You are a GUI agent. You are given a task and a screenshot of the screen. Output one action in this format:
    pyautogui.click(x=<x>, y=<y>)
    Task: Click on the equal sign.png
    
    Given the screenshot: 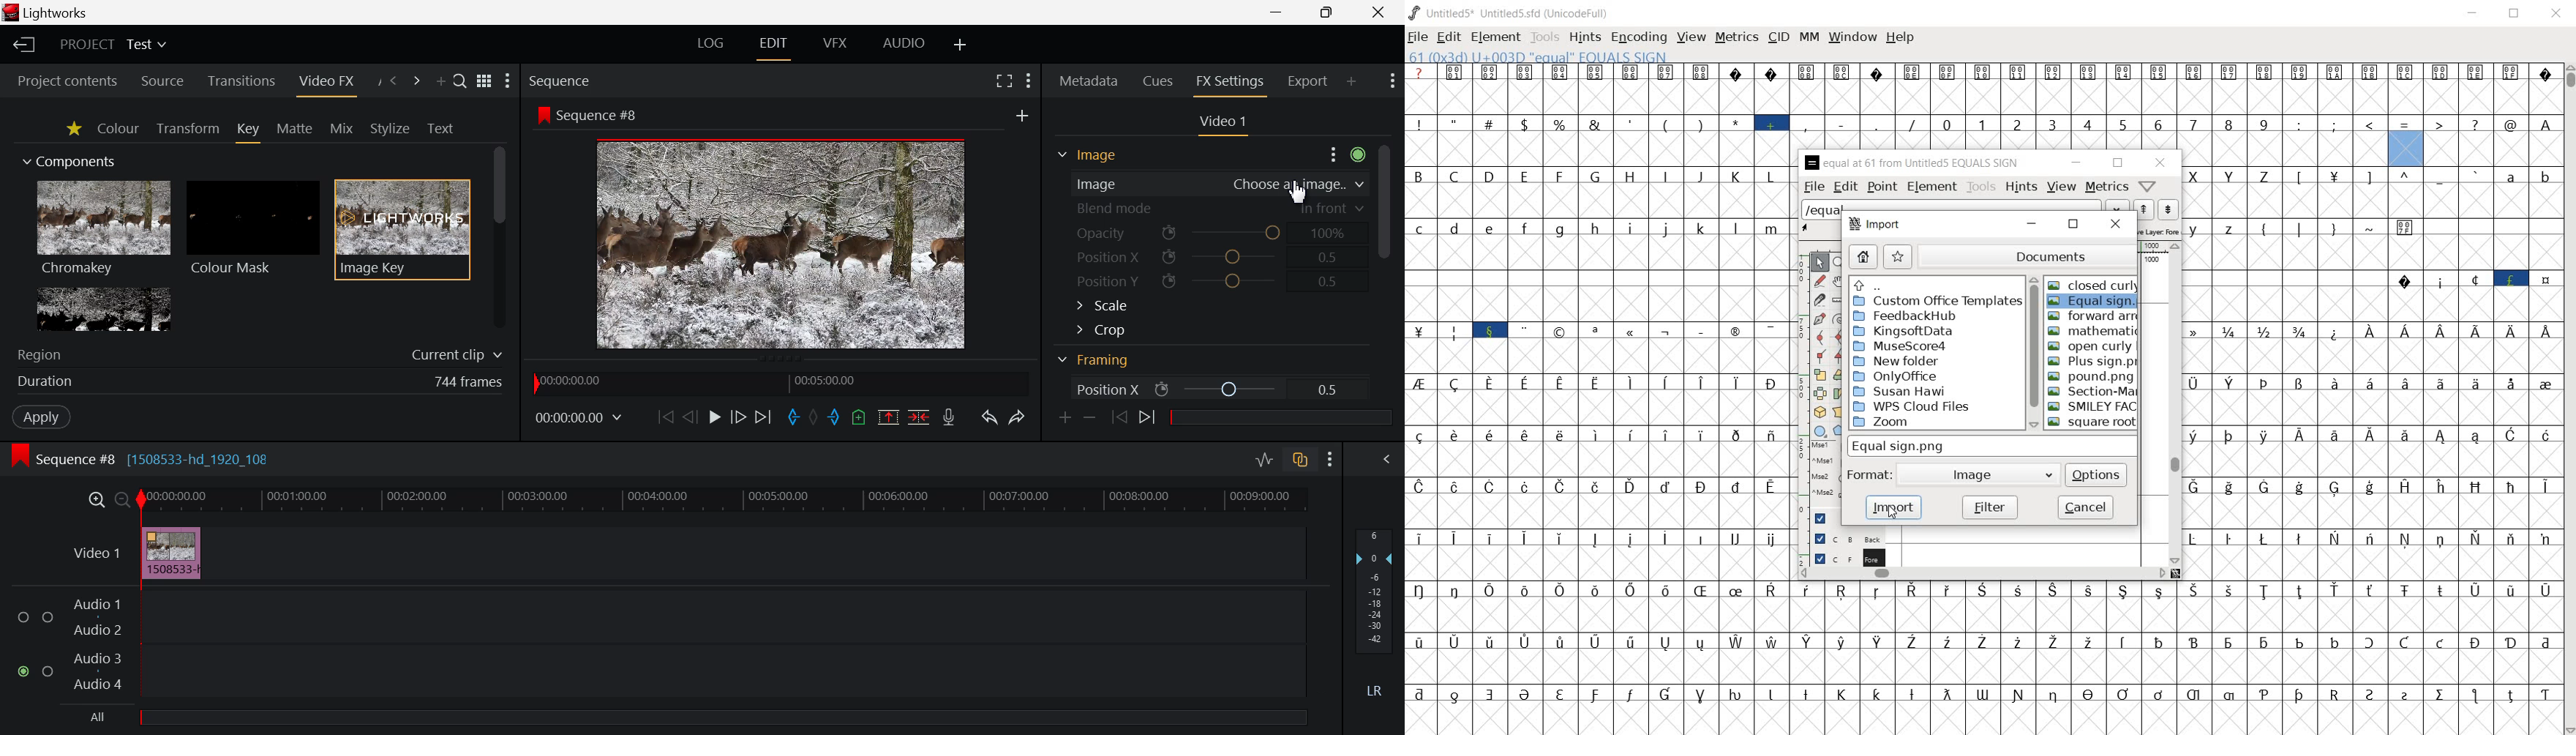 What is the action you would take?
    pyautogui.click(x=1906, y=446)
    